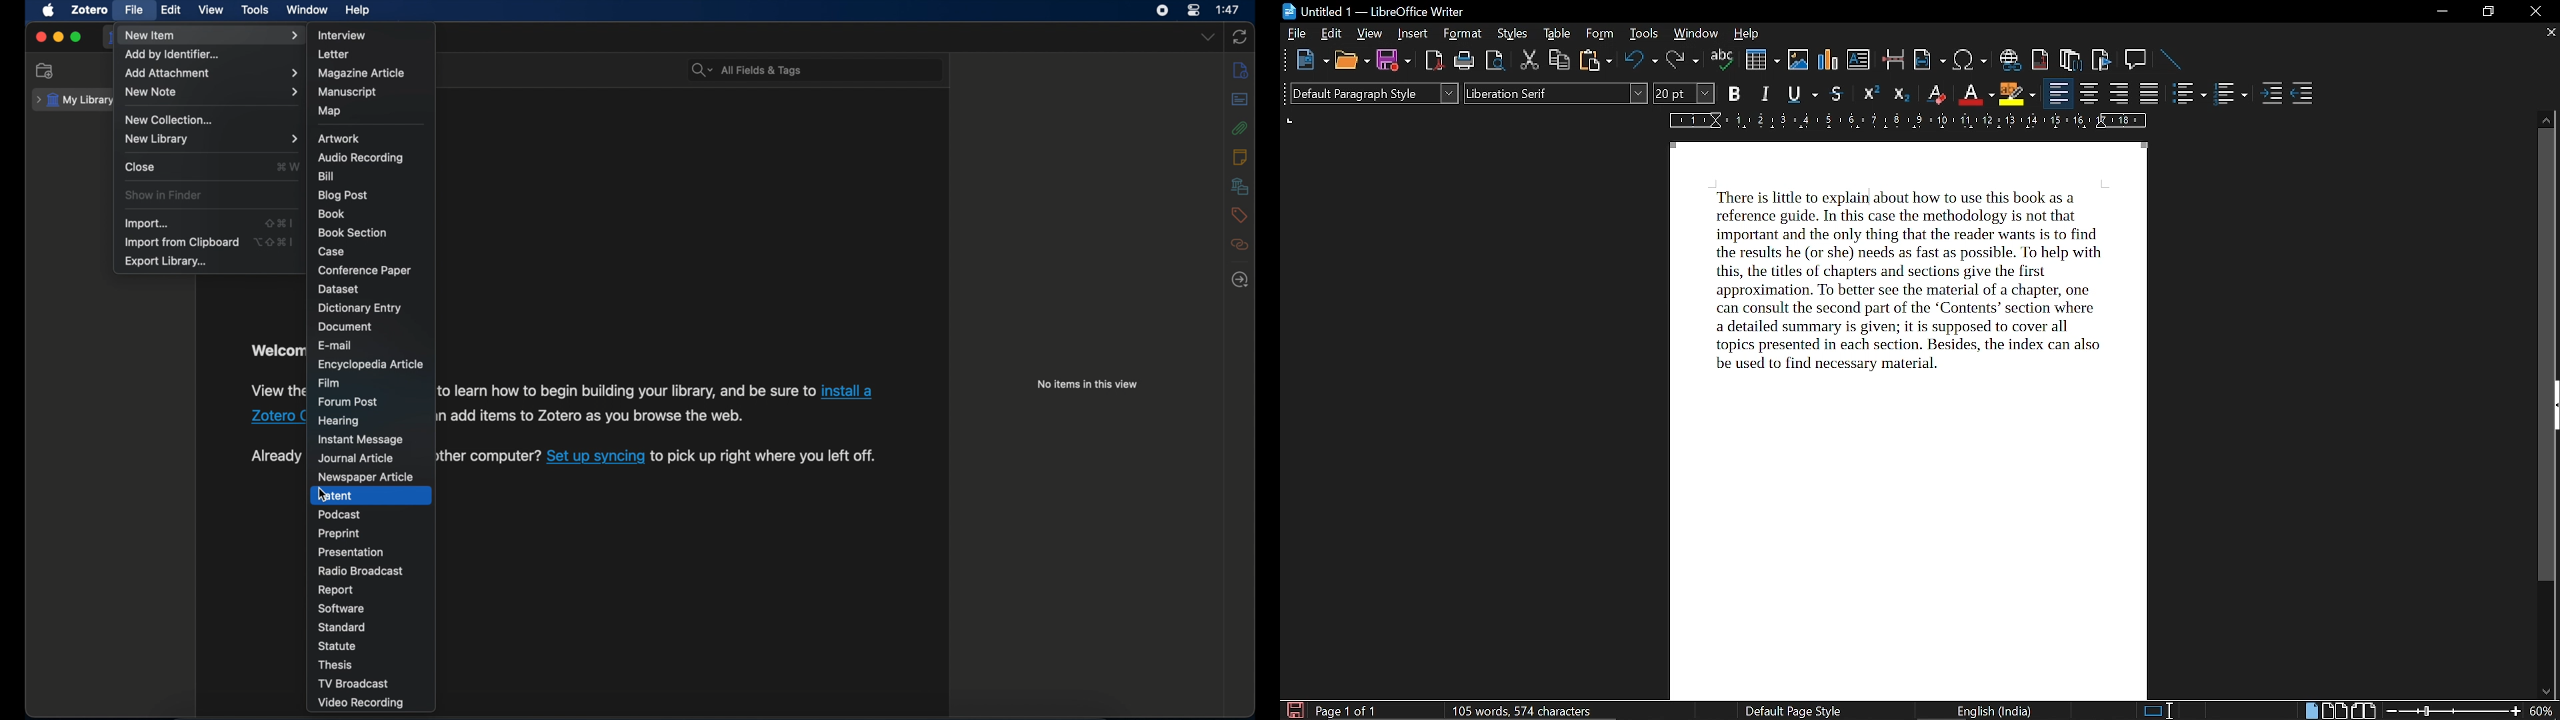 The width and height of the screenshot is (2576, 728). Describe the element at coordinates (279, 390) in the screenshot. I see `View the` at that location.